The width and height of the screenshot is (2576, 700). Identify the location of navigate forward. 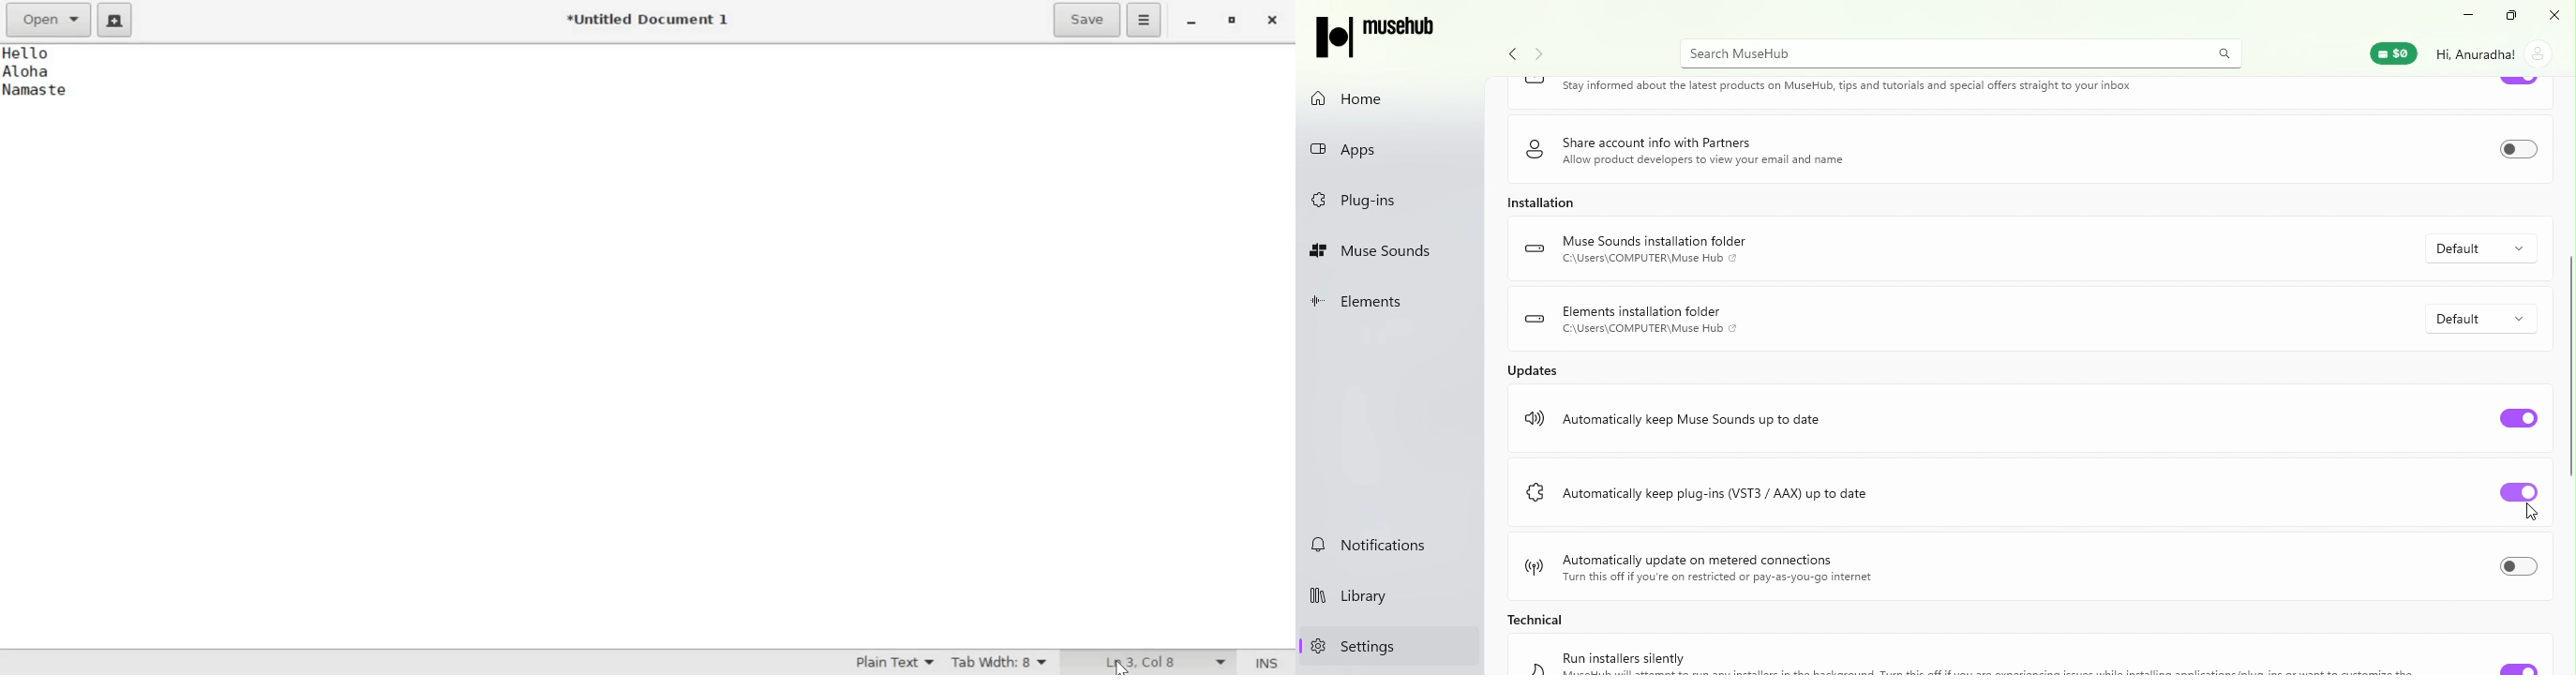
(1538, 55).